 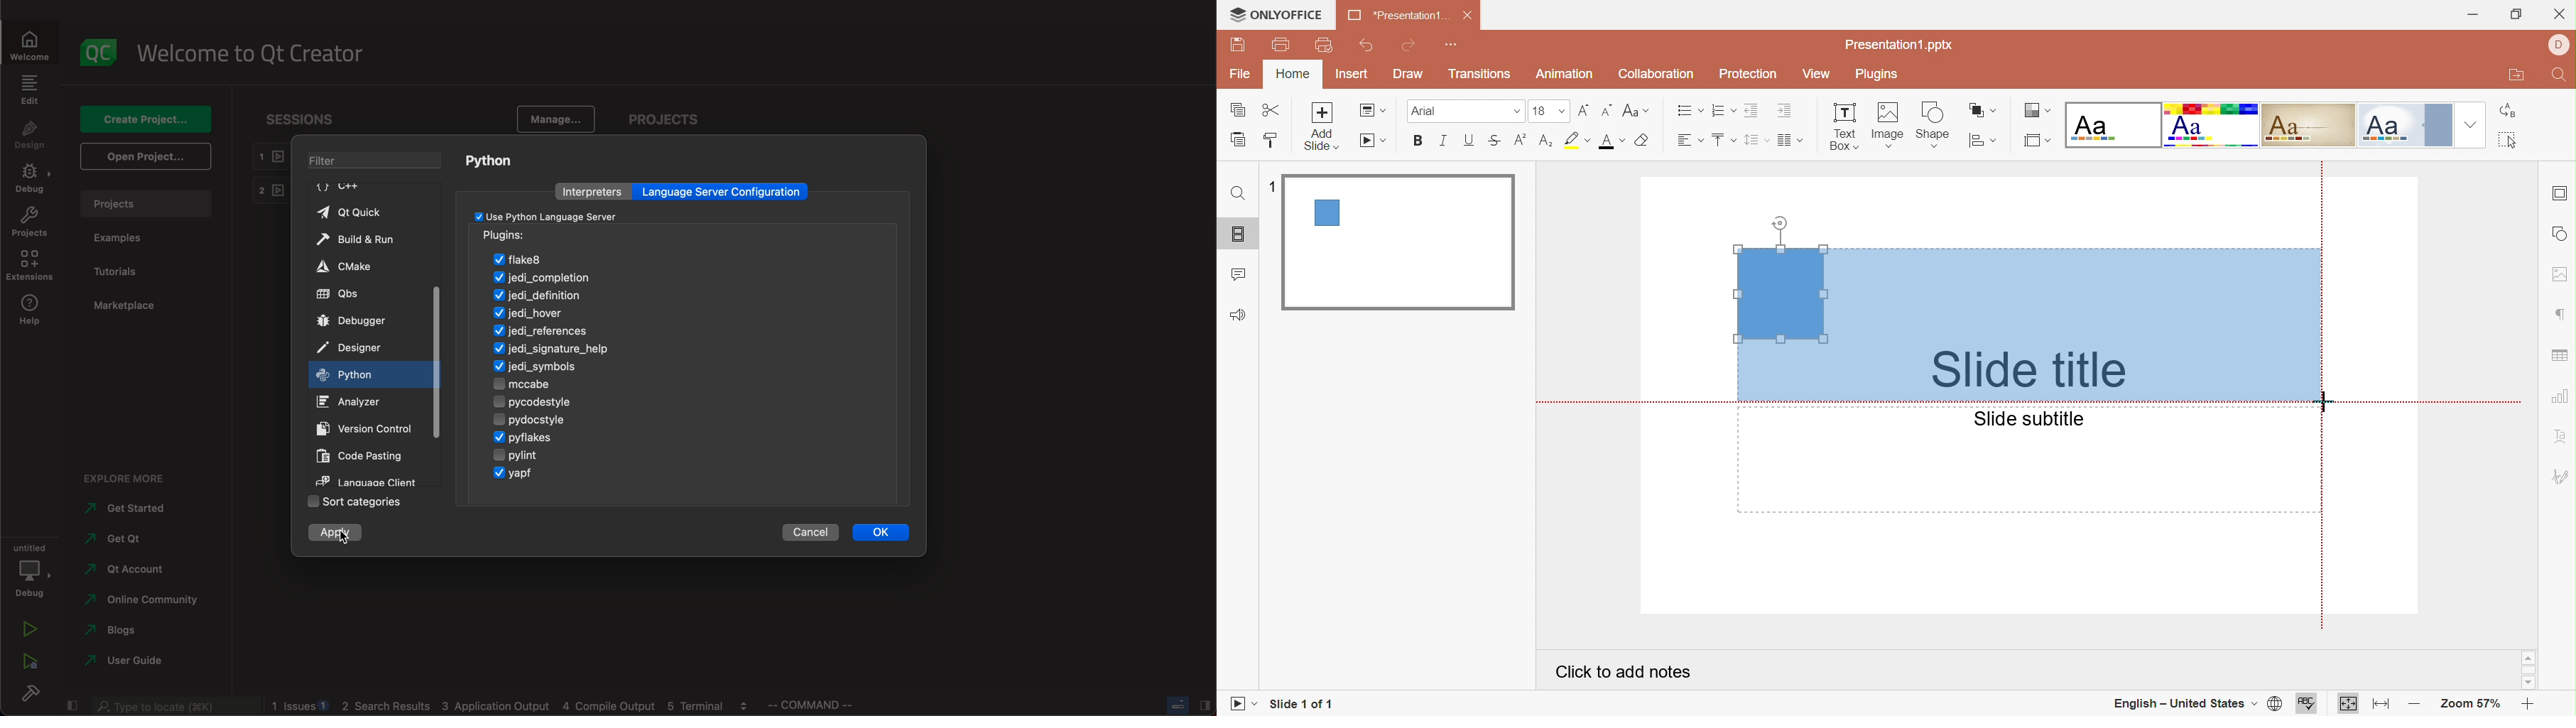 I want to click on Signature settings, so click(x=2560, y=478).